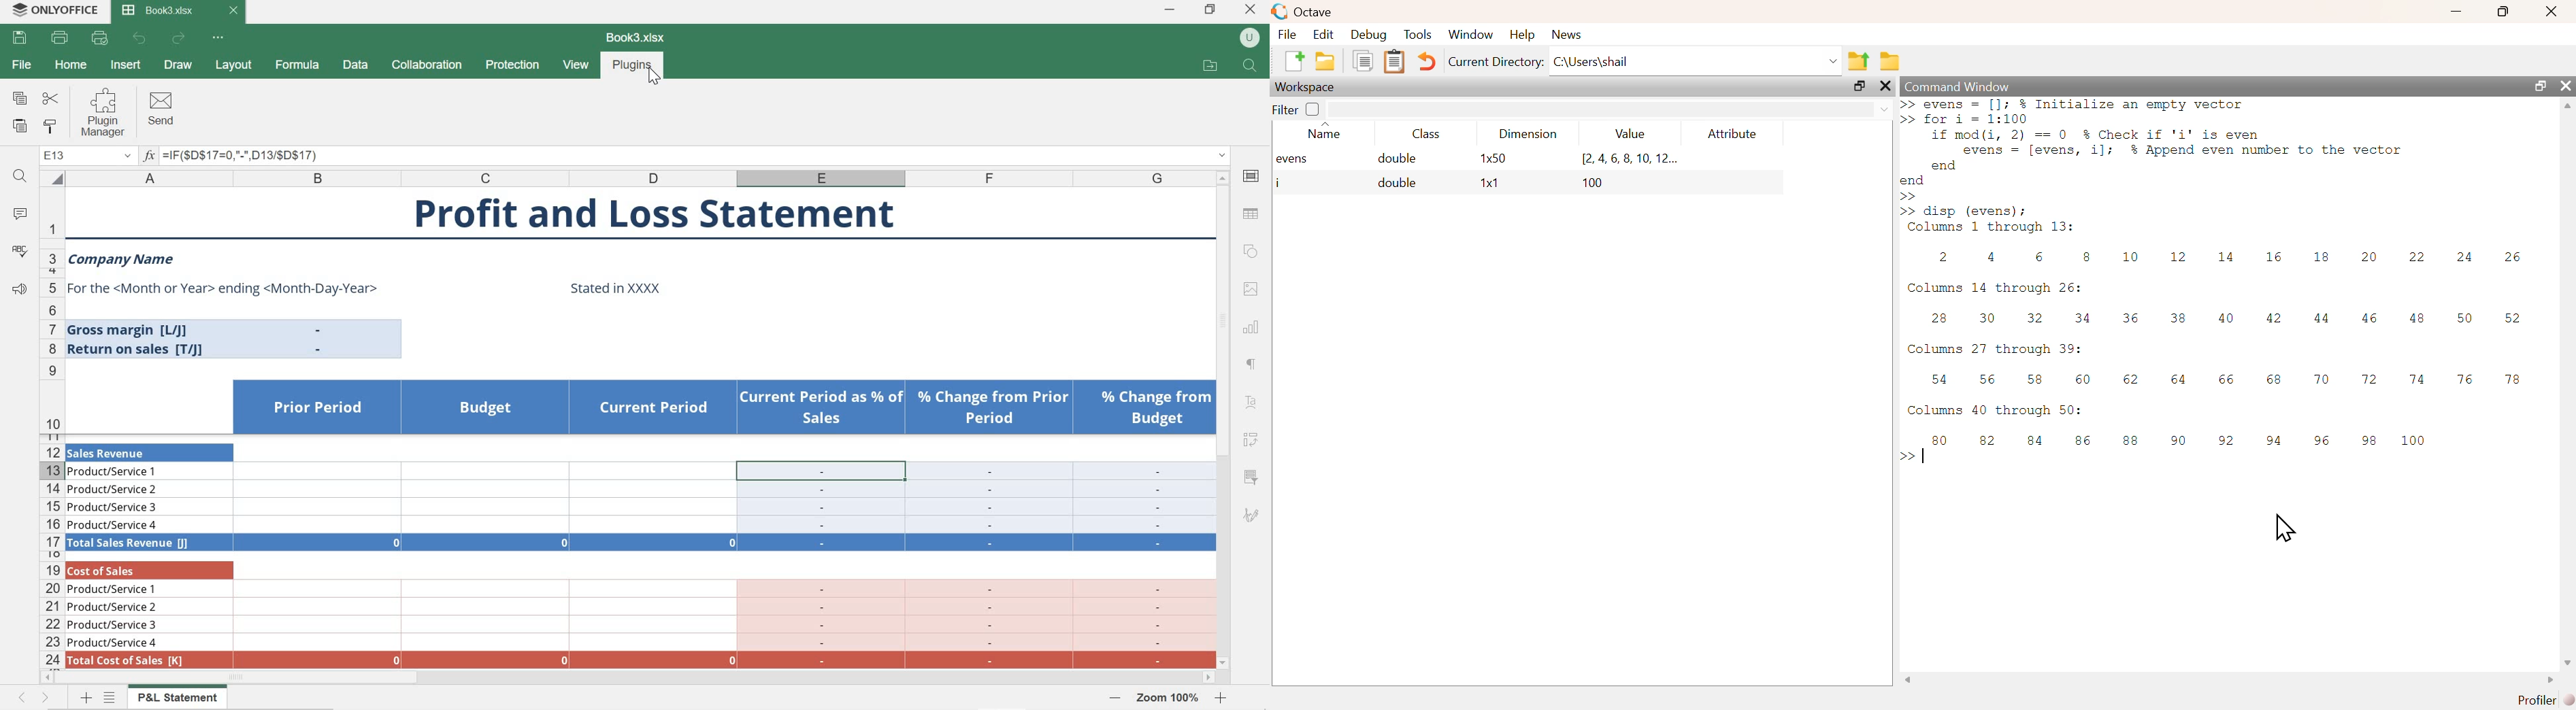 The height and width of the screenshot is (728, 2576). I want to click on Product/Service 1, so click(114, 473).